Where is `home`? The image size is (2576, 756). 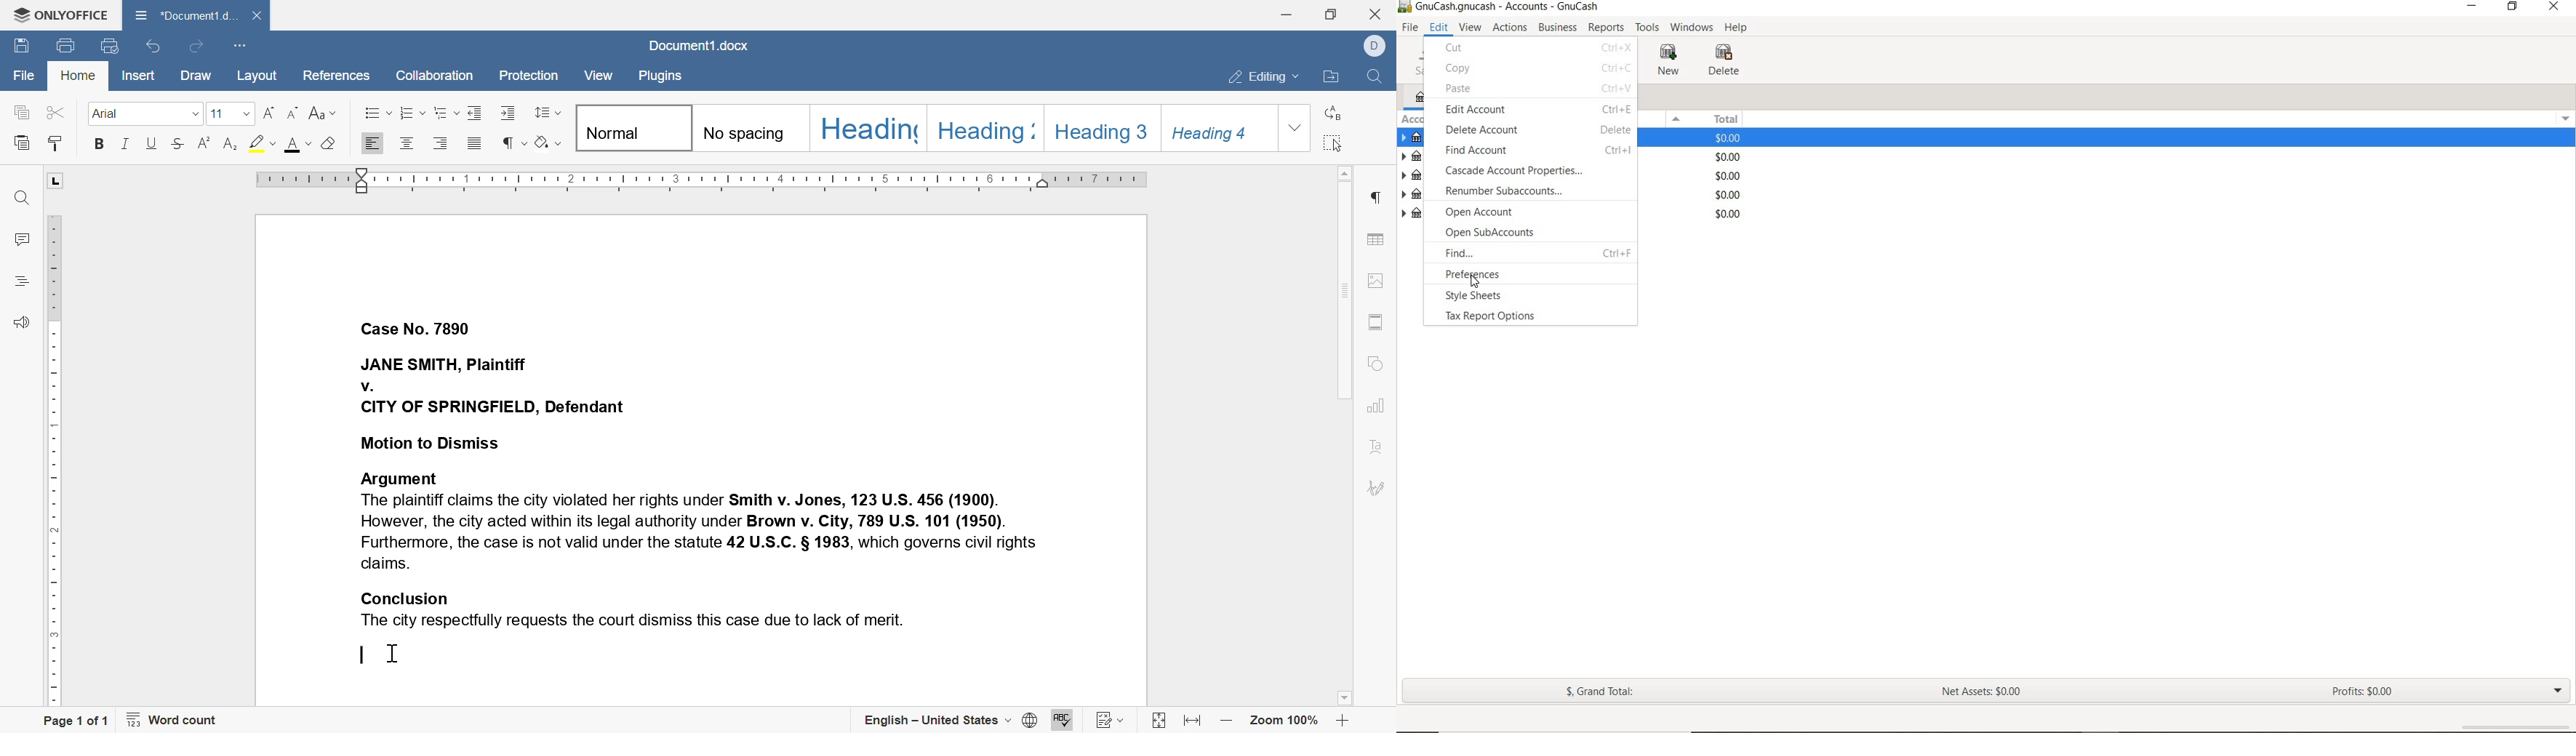
home is located at coordinates (77, 76).